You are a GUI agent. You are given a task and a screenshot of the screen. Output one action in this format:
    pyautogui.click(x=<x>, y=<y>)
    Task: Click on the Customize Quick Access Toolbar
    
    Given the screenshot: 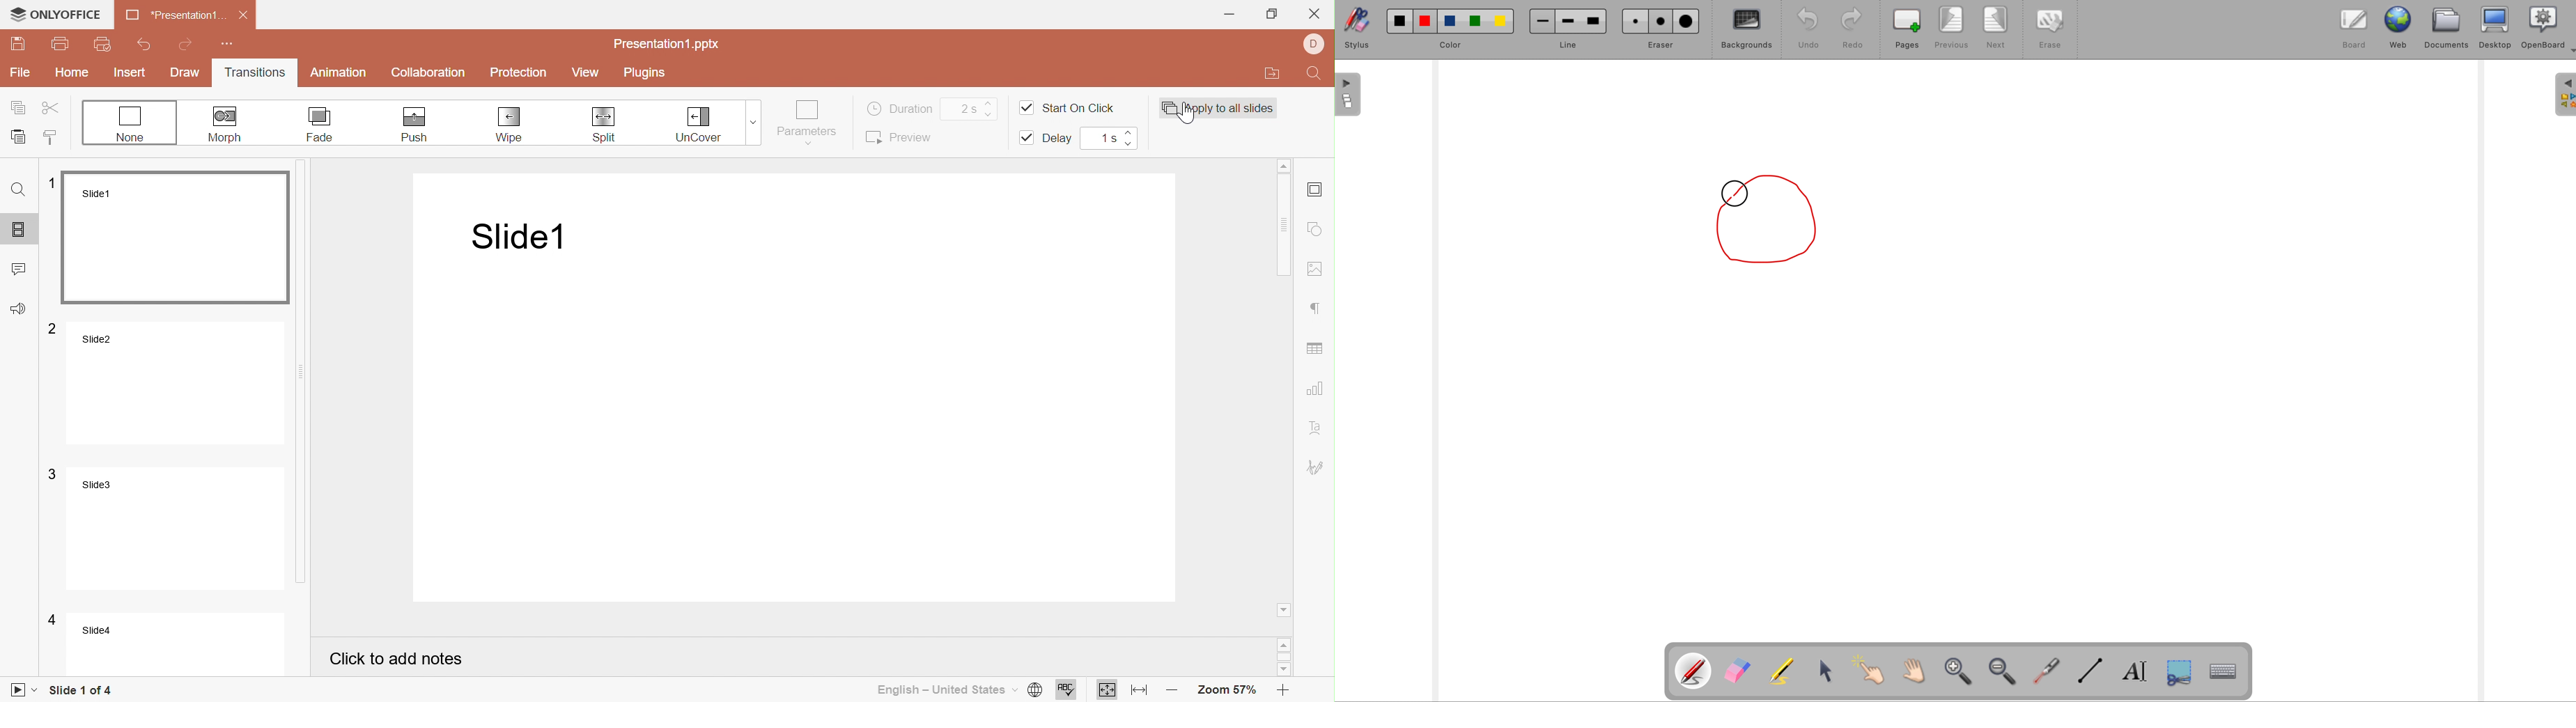 What is the action you would take?
    pyautogui.click(x=228, y=44)
    